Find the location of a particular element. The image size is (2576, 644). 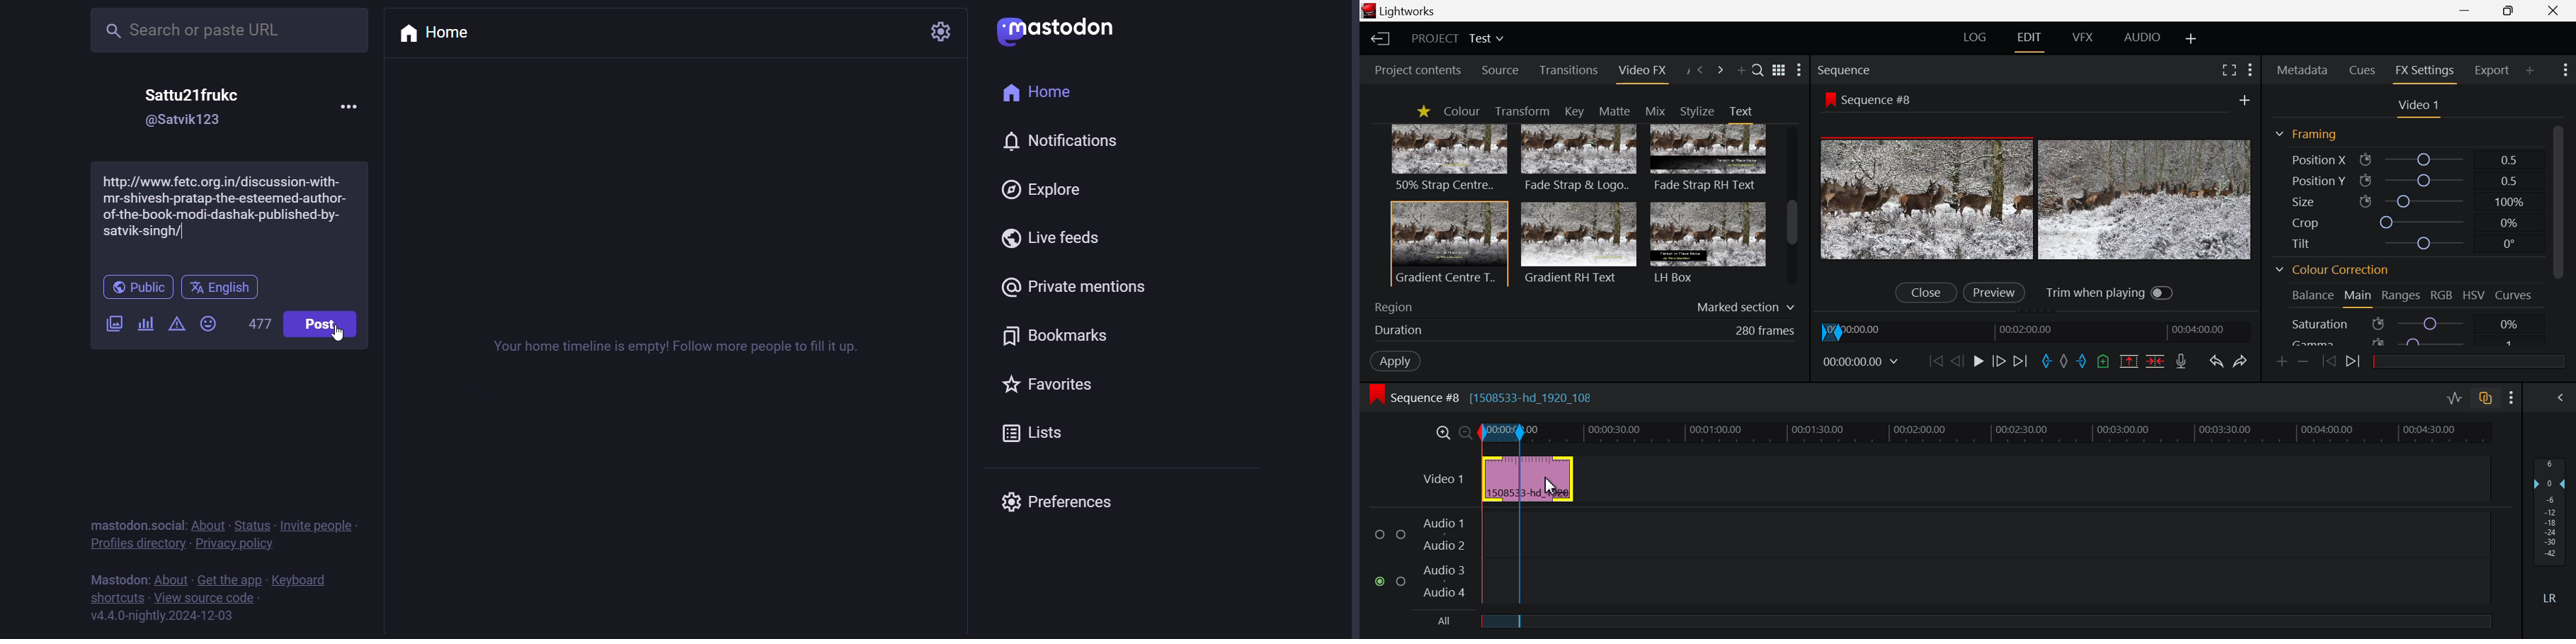

Sequence #8 is located at coordinates (1873, 98).